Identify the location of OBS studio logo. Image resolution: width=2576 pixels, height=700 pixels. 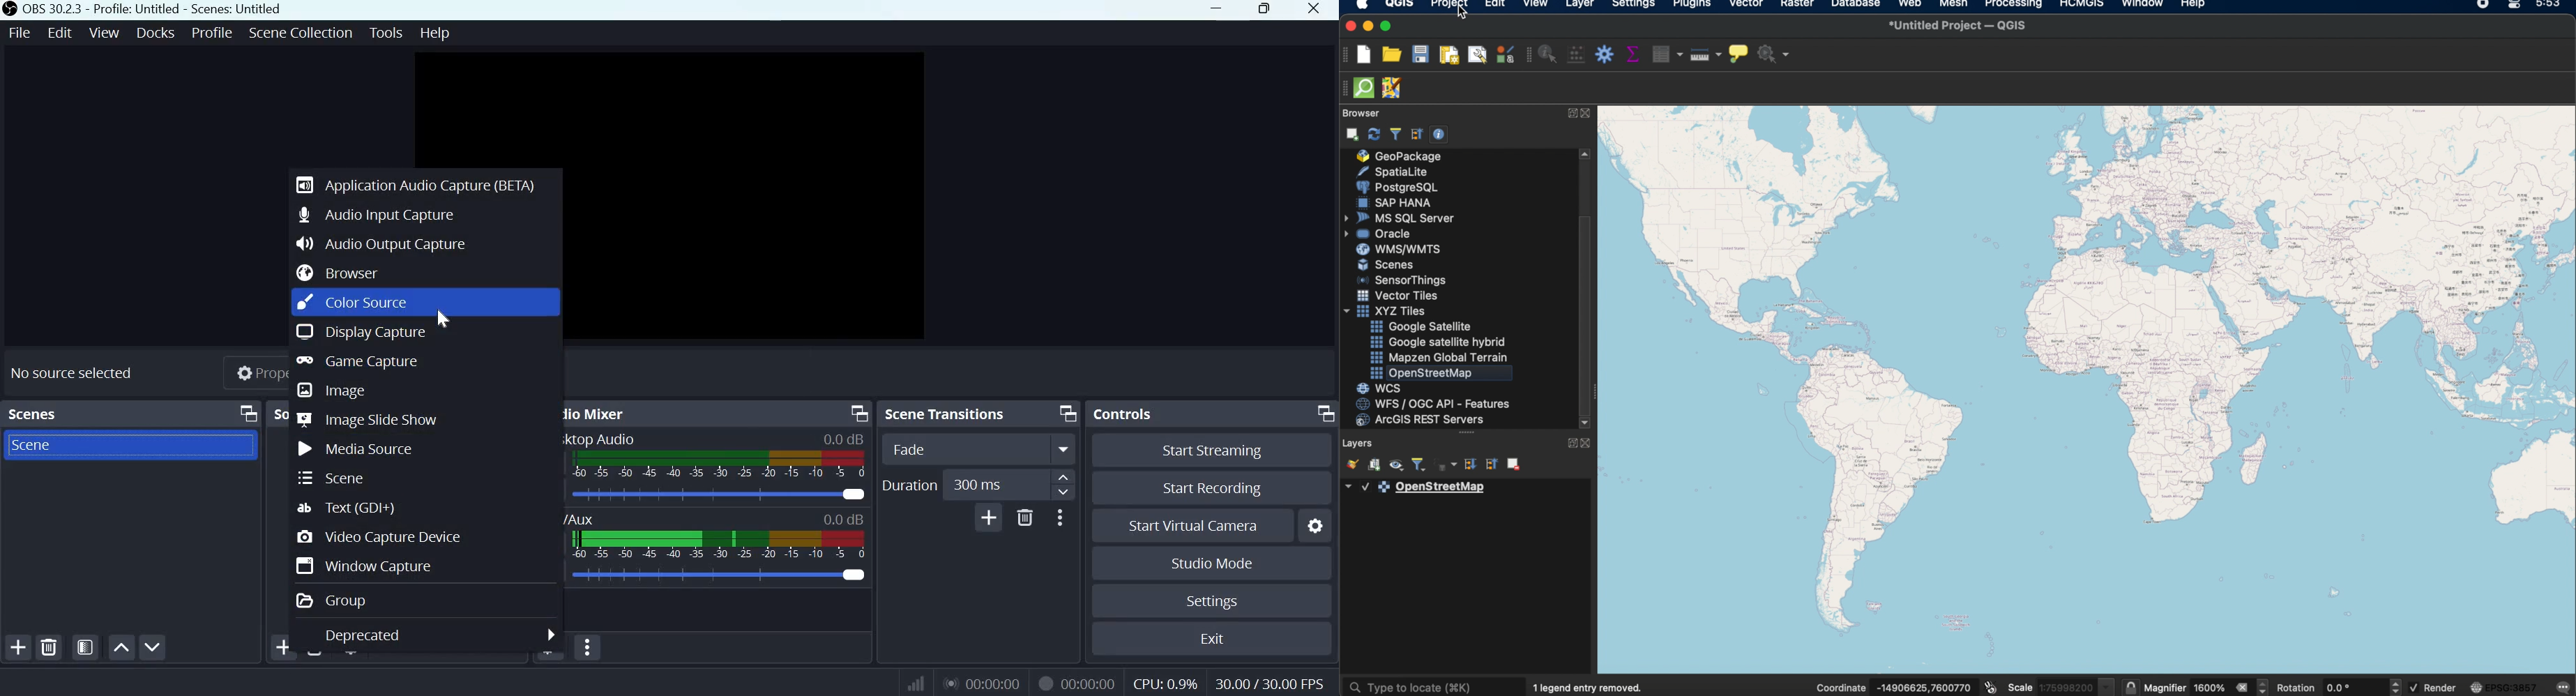
(10, 10).